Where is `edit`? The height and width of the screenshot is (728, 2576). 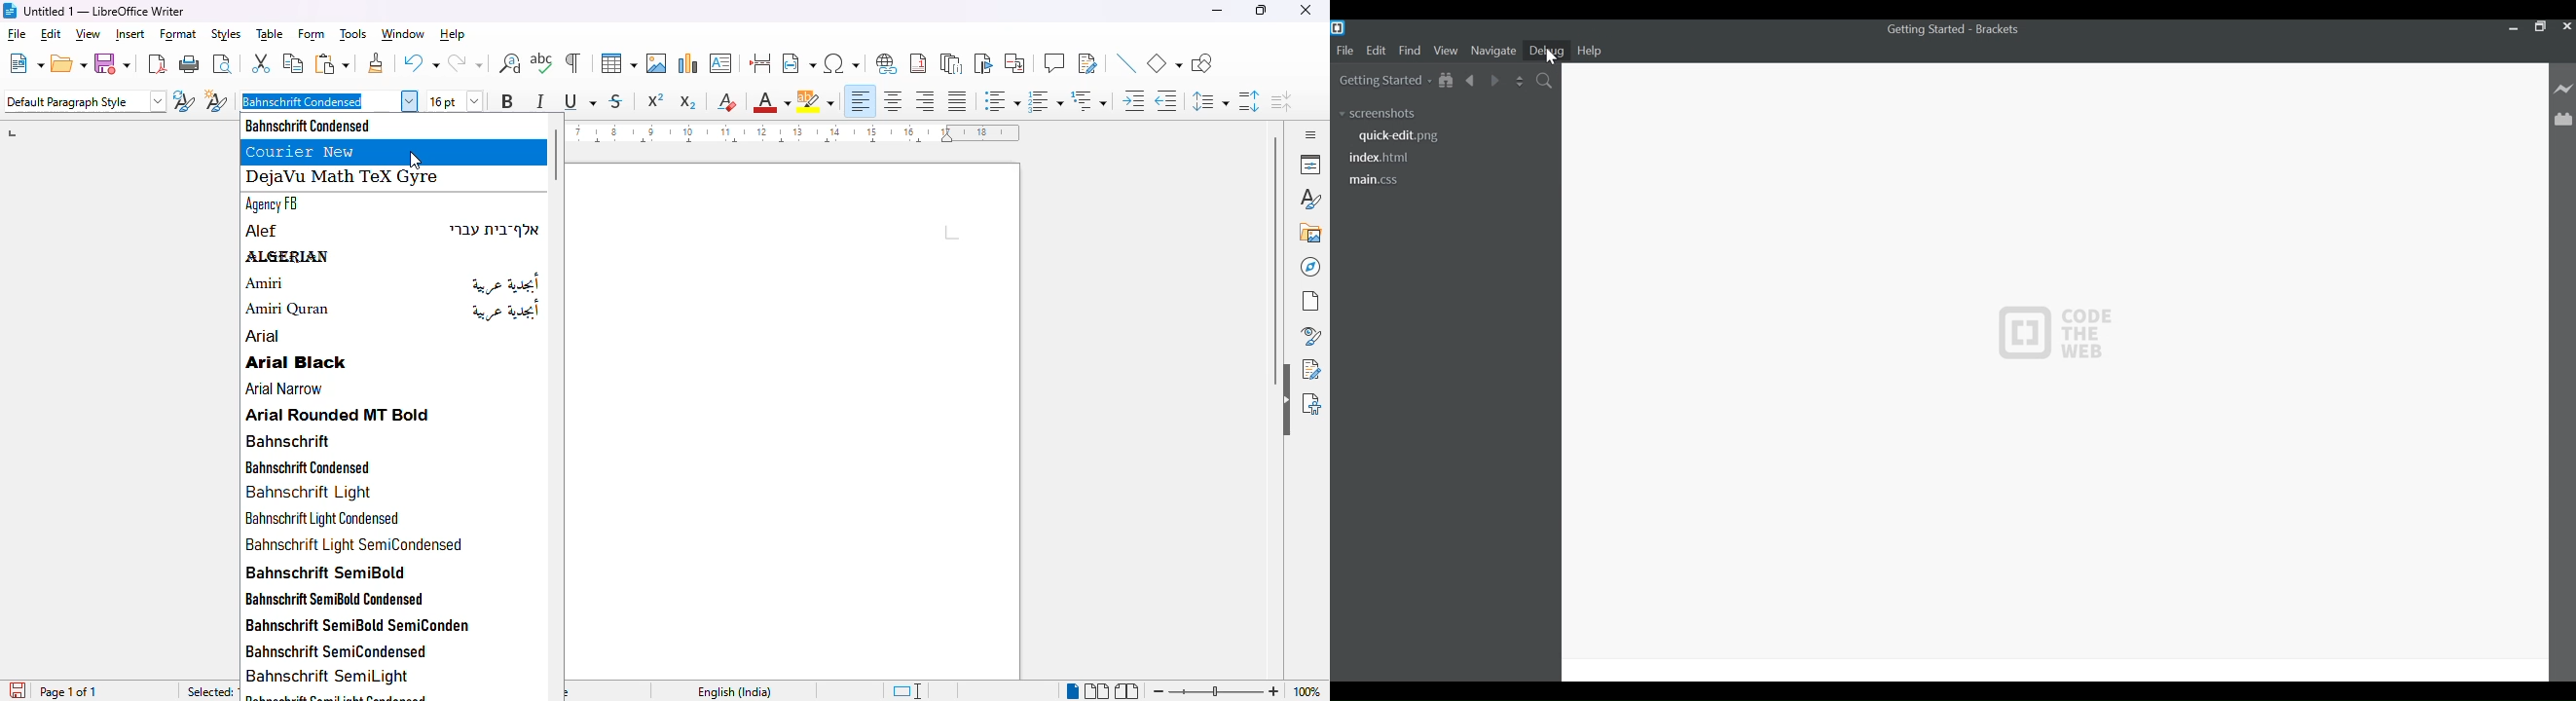 edit is located at coordinates (52, 34).